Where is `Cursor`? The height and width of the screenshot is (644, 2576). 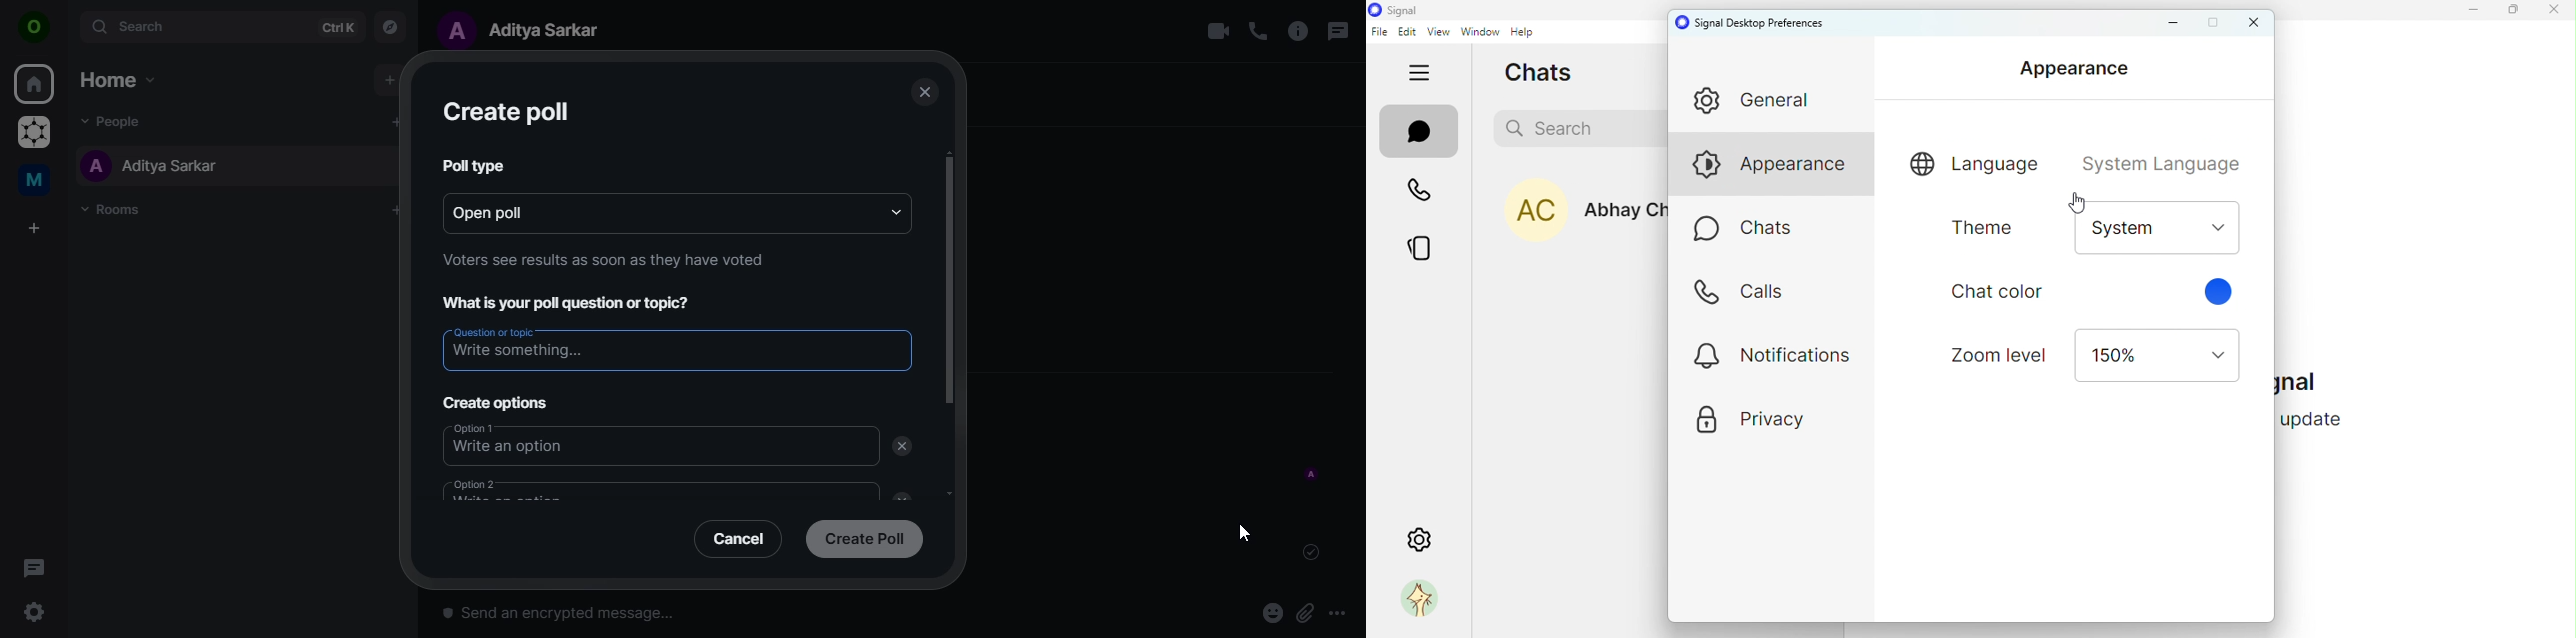 Cursor is located at coordinates (2073, 199).